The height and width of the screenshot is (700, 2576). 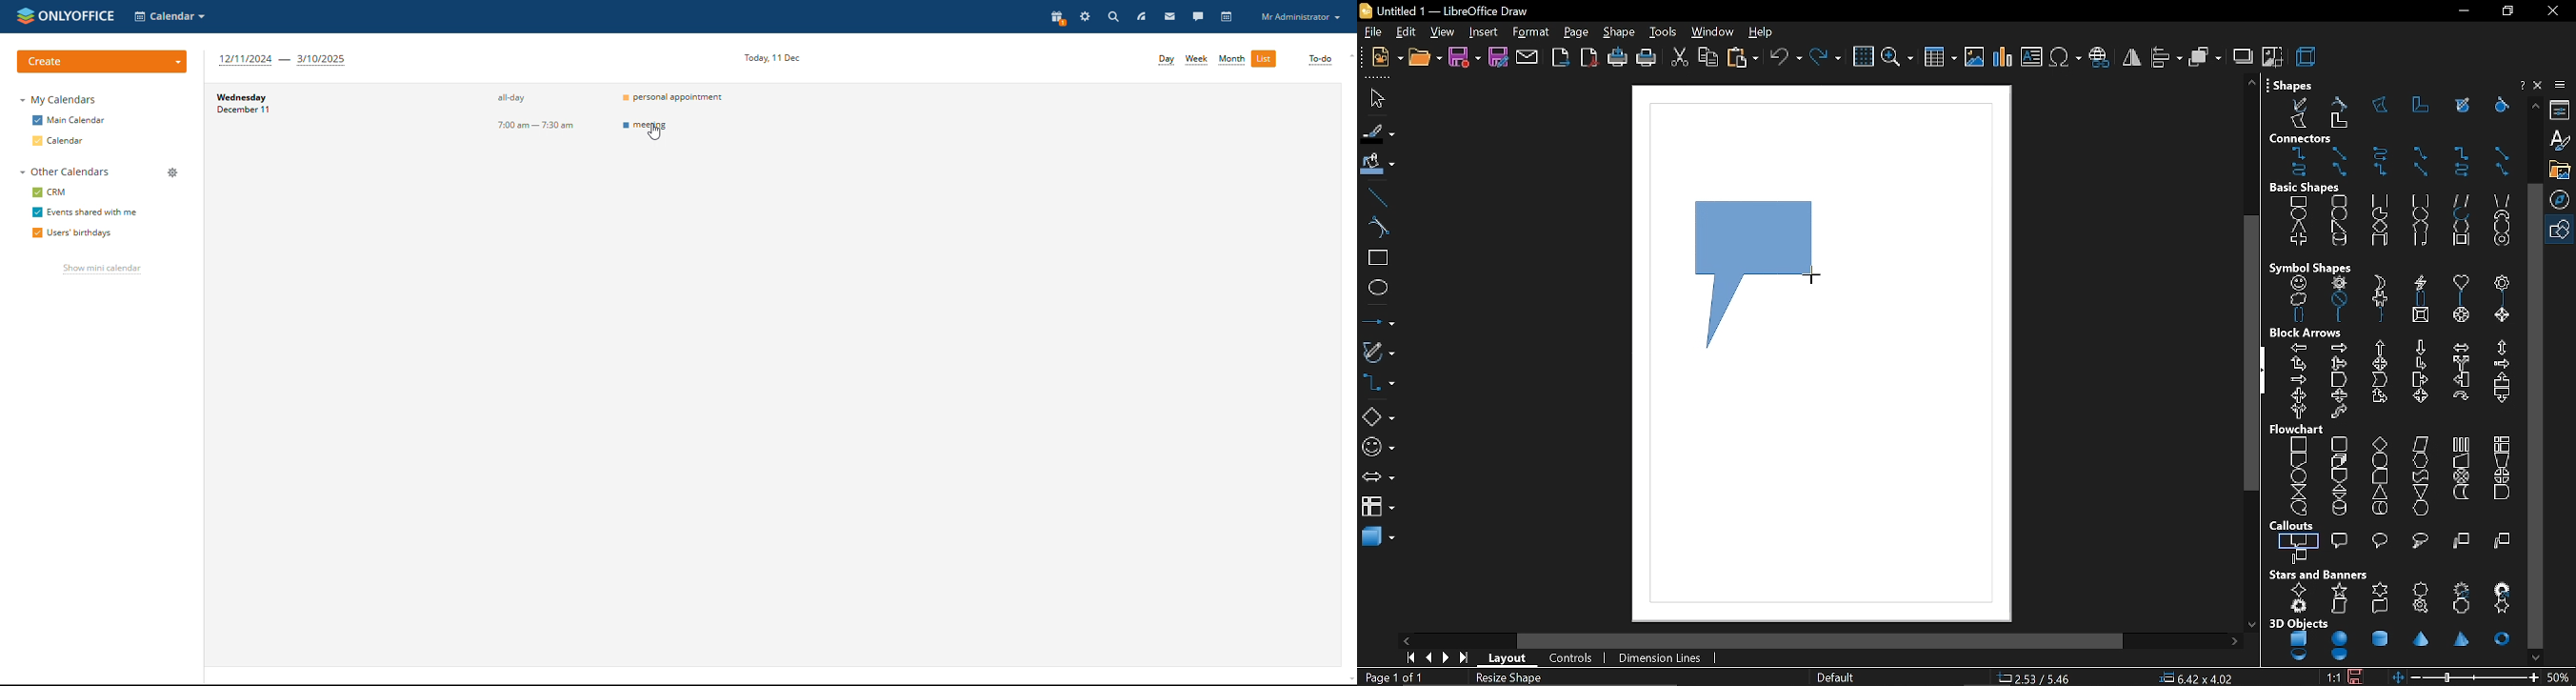 What do you see at coordinates (2421, 508) in the screenshot?
I see `display` at bounding box center [2421, 508].